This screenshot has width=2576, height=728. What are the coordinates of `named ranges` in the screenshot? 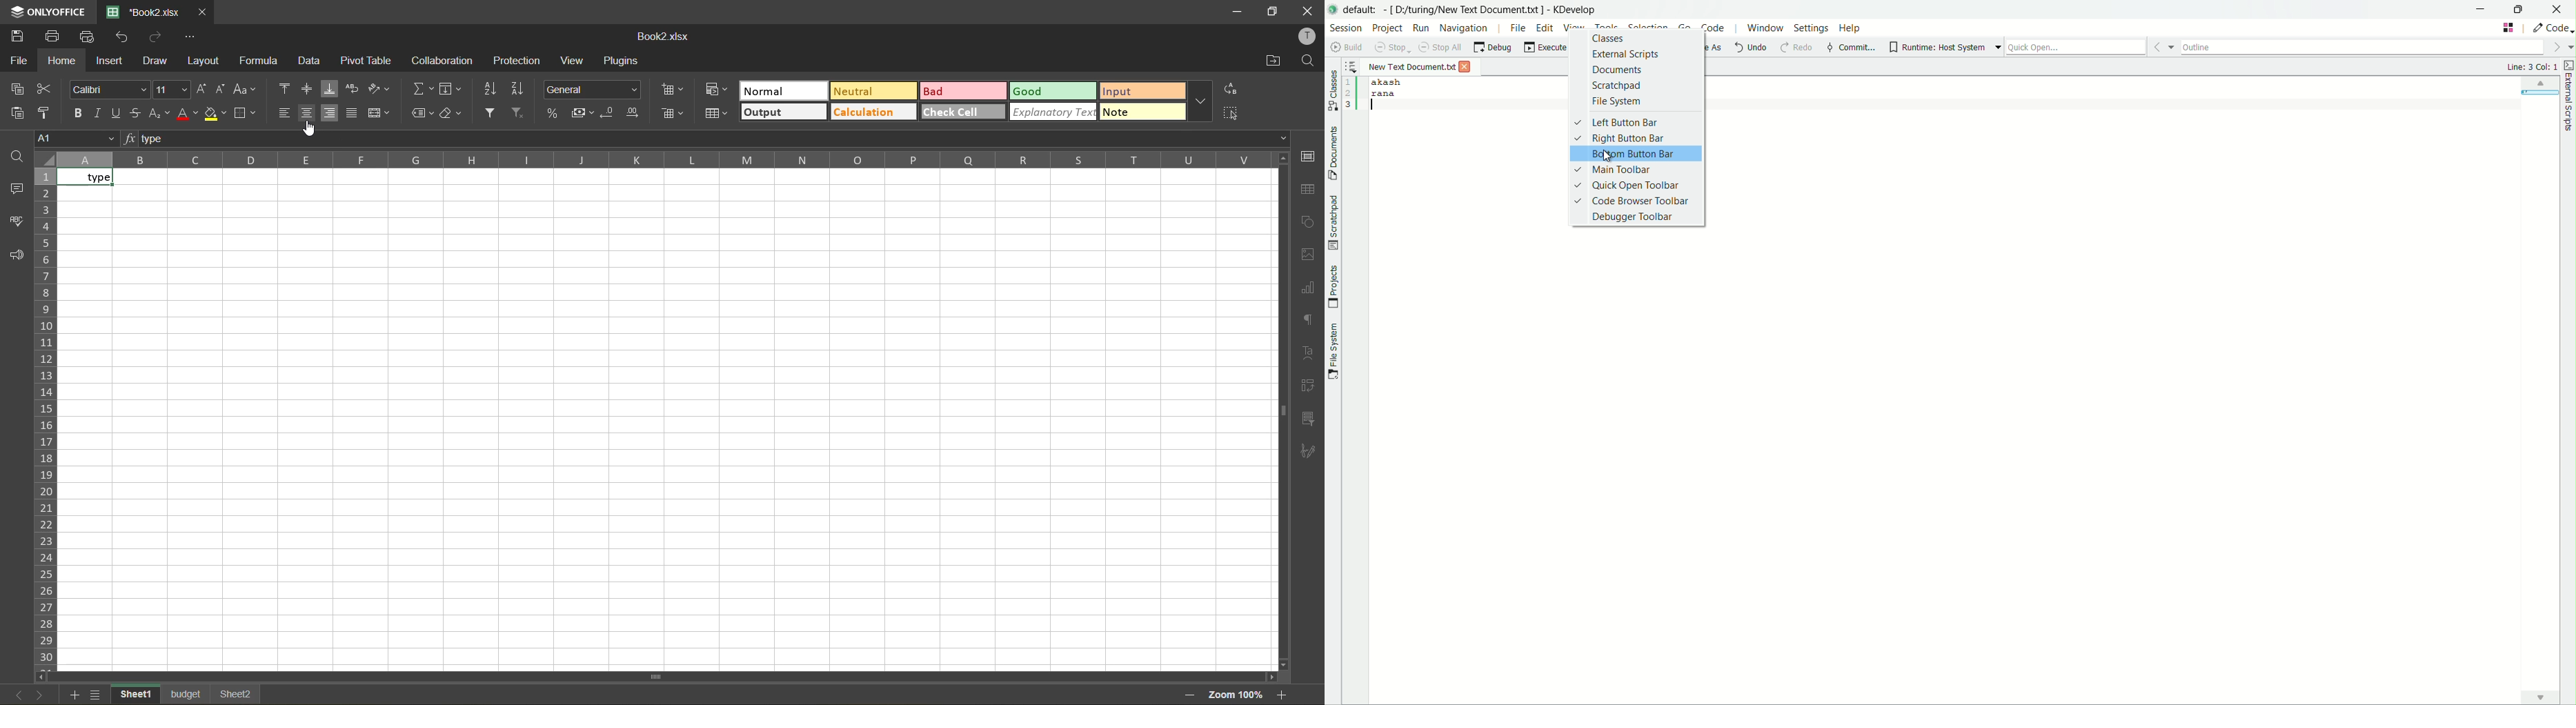 It's located at (424, 114).